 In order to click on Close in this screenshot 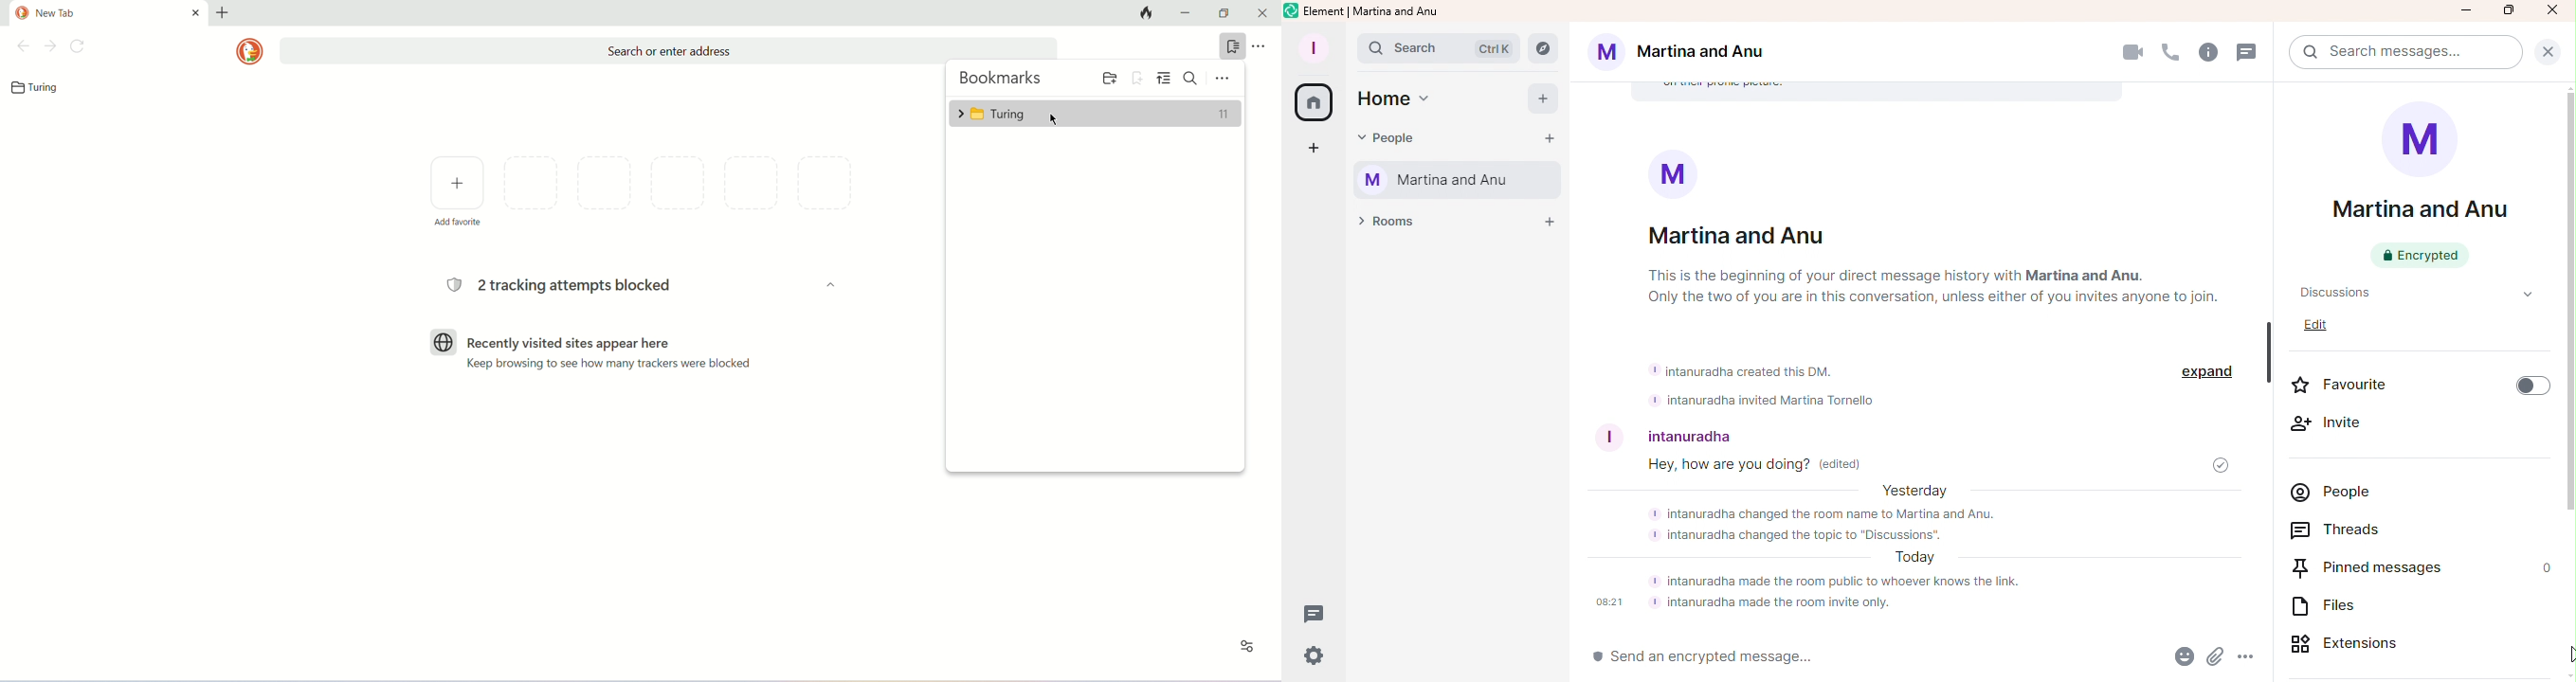, I will do `click(2553, 12)`.